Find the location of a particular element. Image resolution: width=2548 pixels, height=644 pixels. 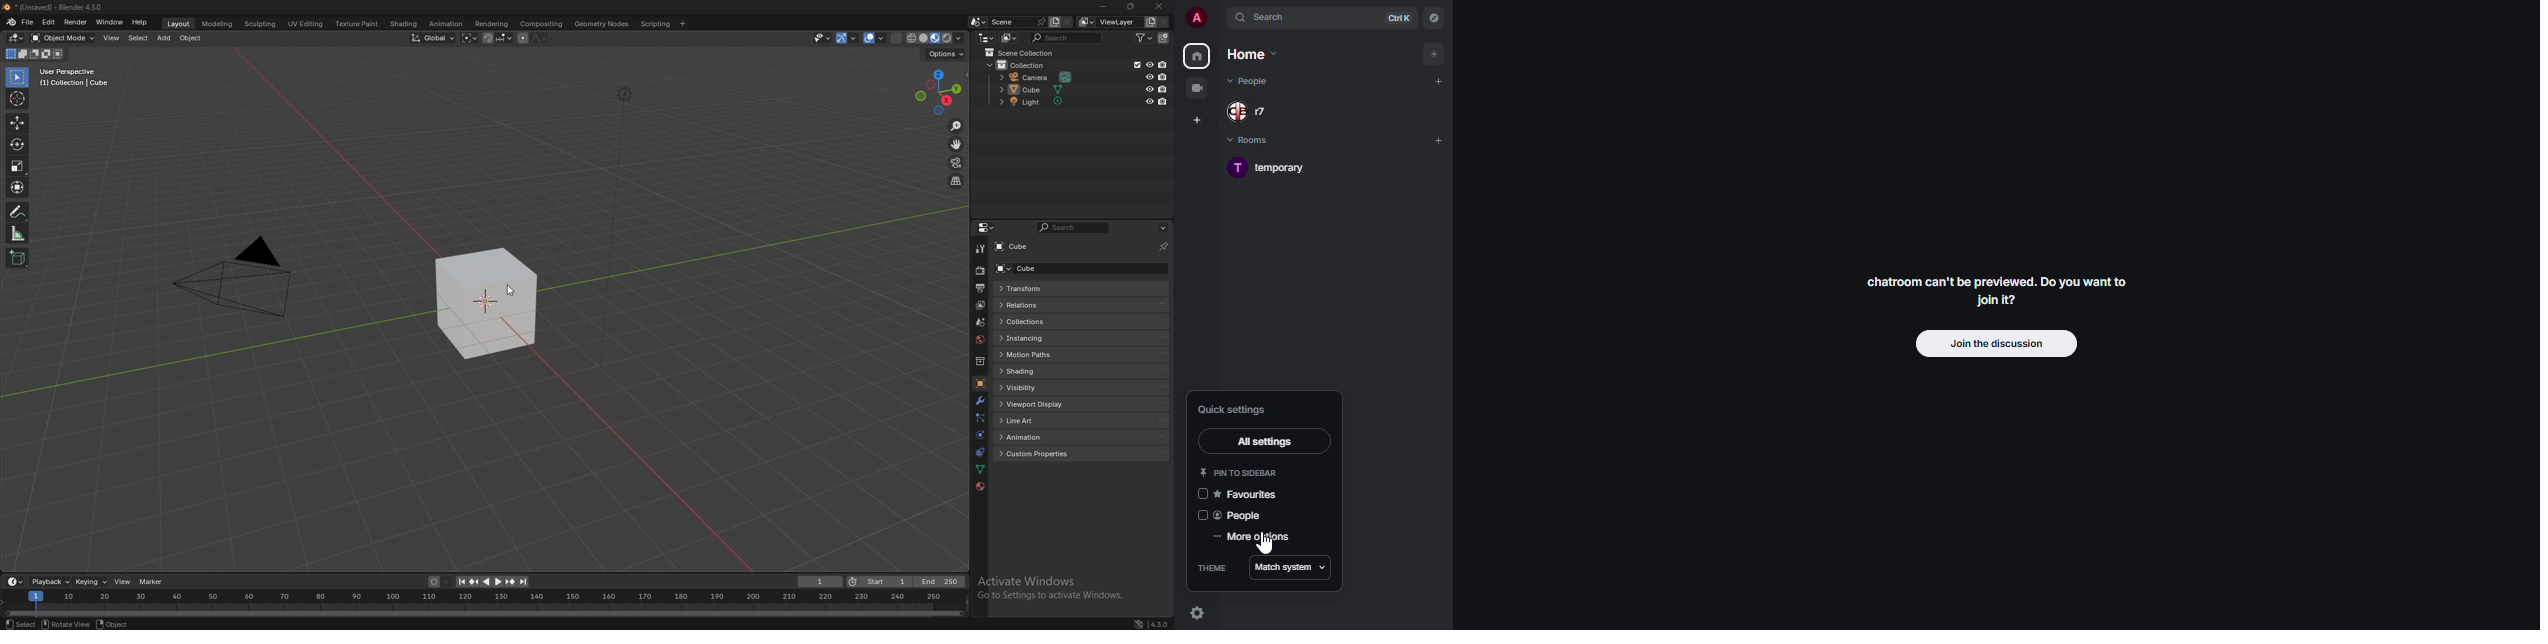

move is located at coordinates (957, 144).